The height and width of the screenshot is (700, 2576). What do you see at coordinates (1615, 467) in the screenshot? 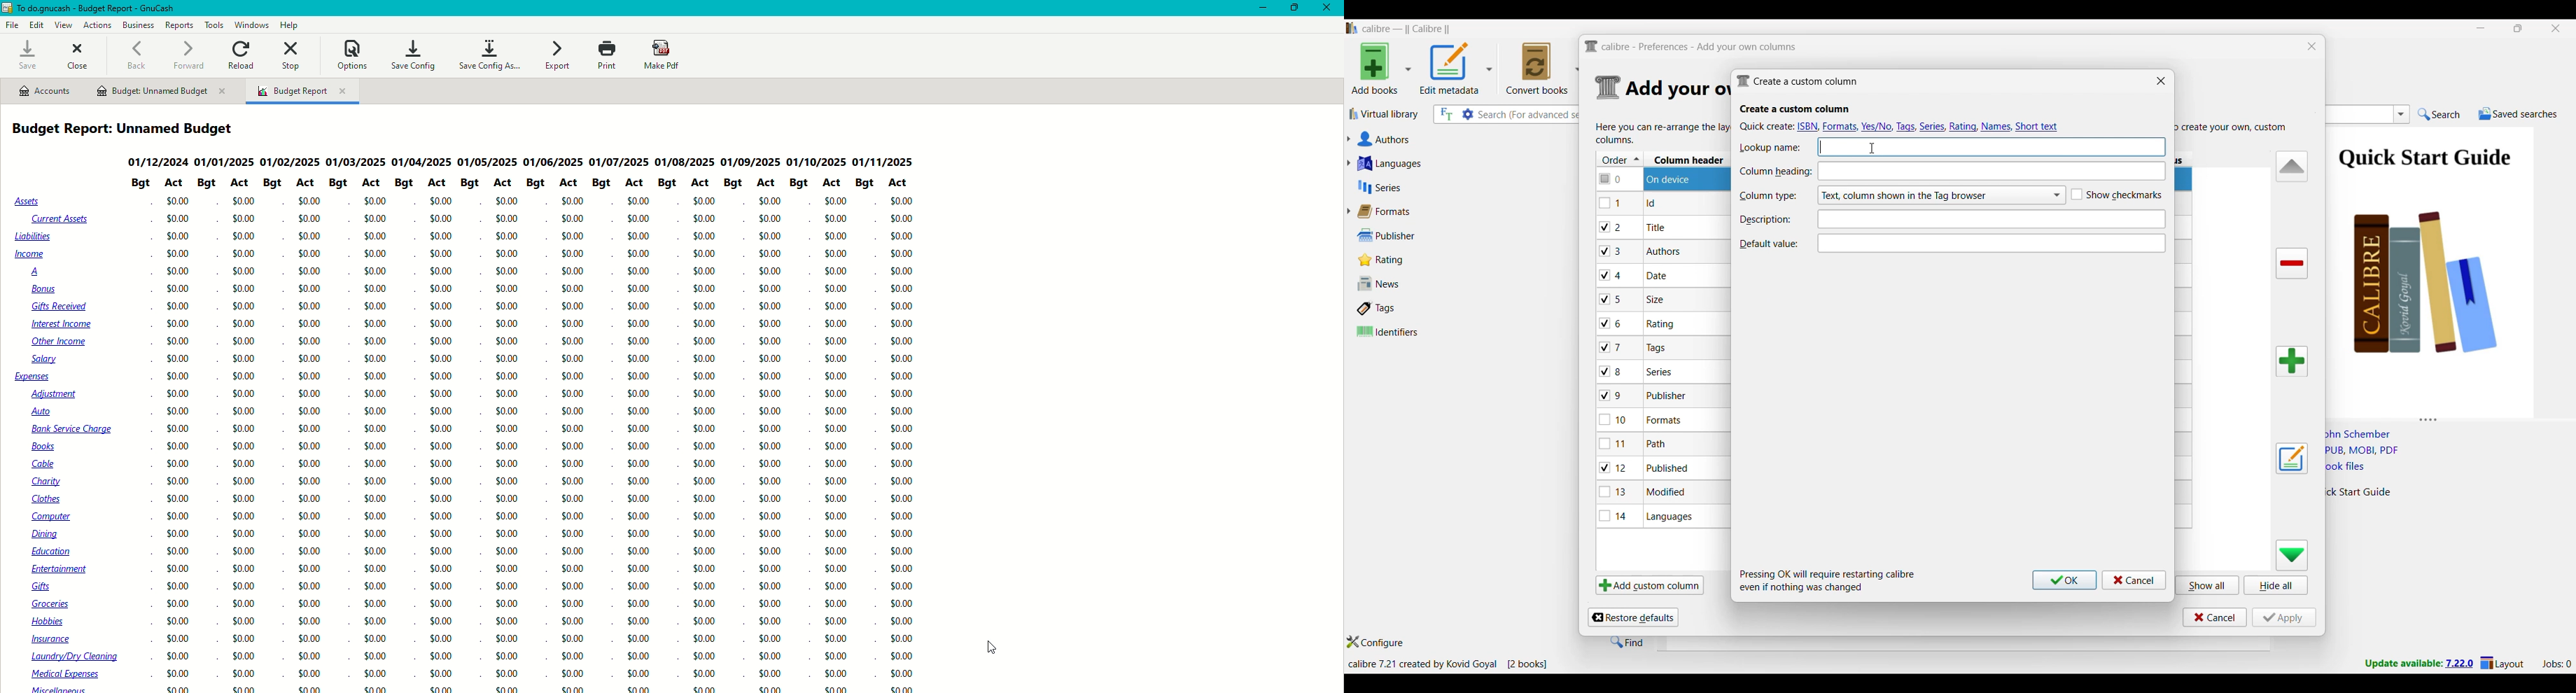
I see `checkbox - 12` at bounding box center [1615, 467].